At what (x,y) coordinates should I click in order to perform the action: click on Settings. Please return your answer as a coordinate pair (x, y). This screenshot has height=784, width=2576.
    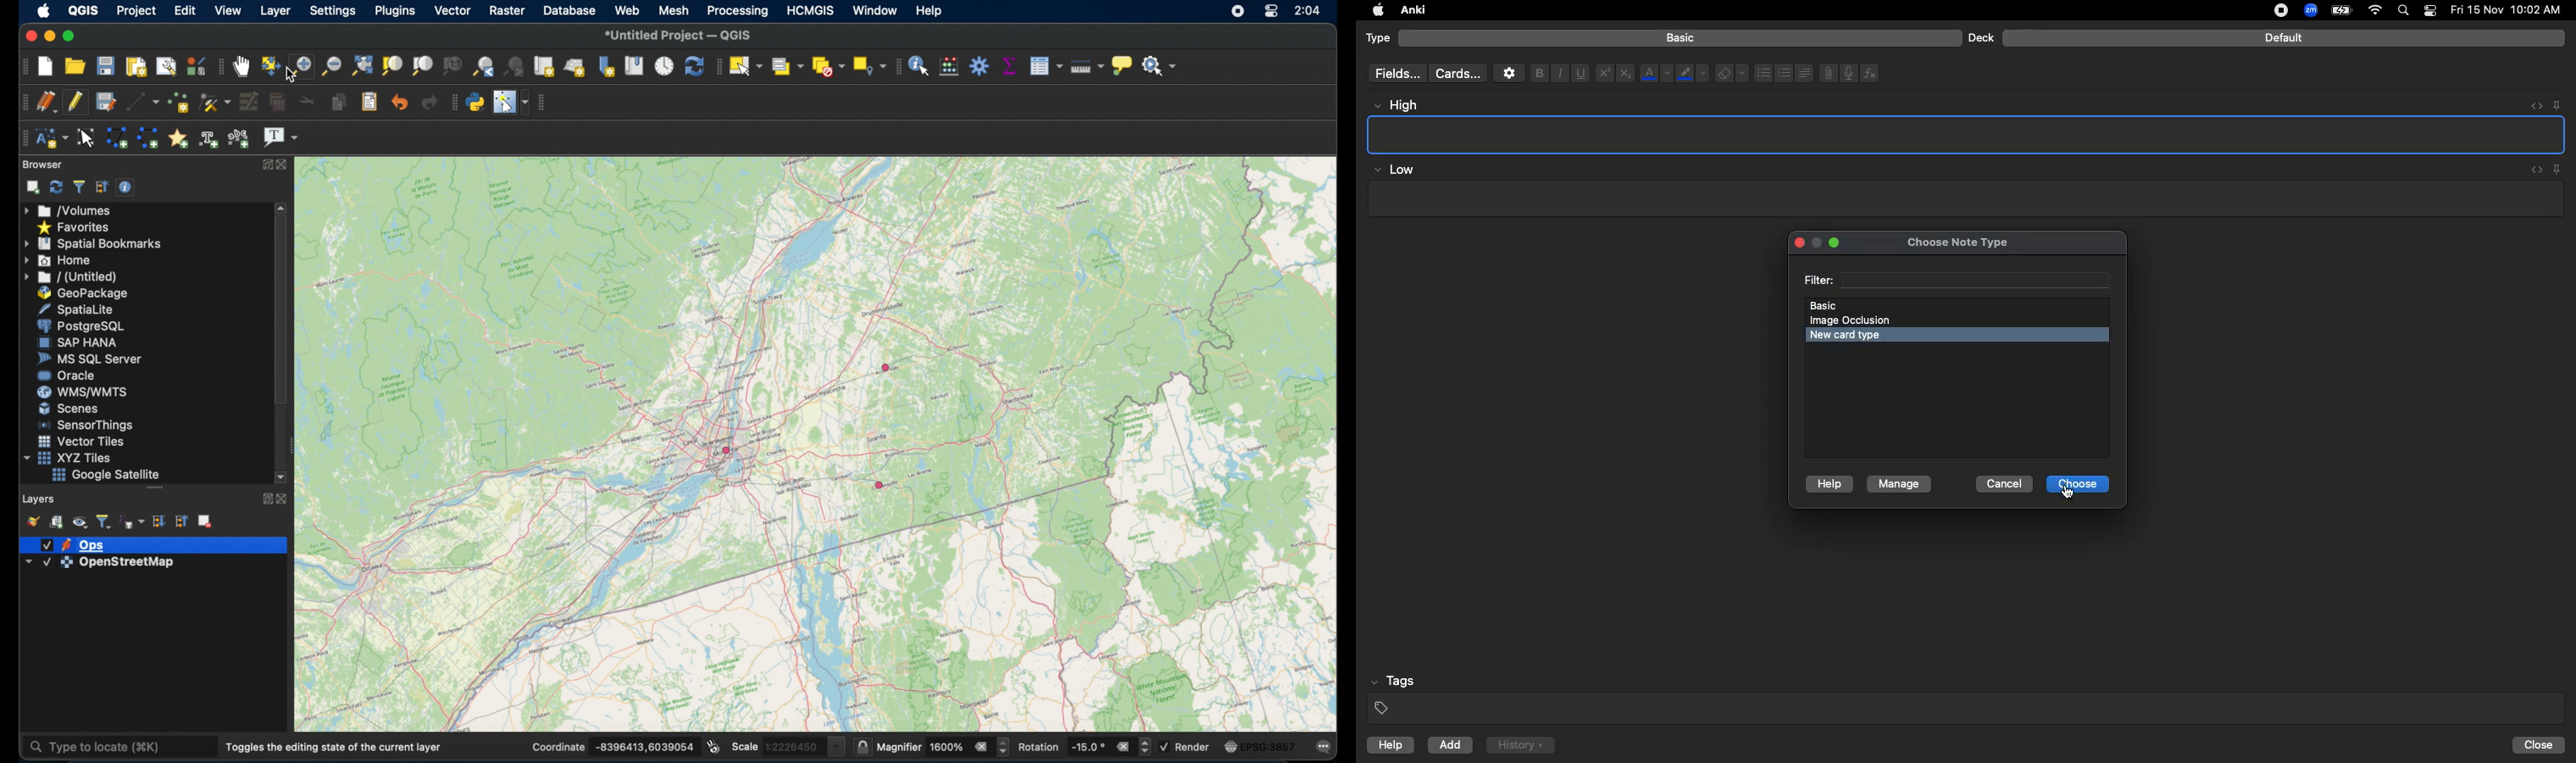
    Looking at the image, I should click on (1509, 73).